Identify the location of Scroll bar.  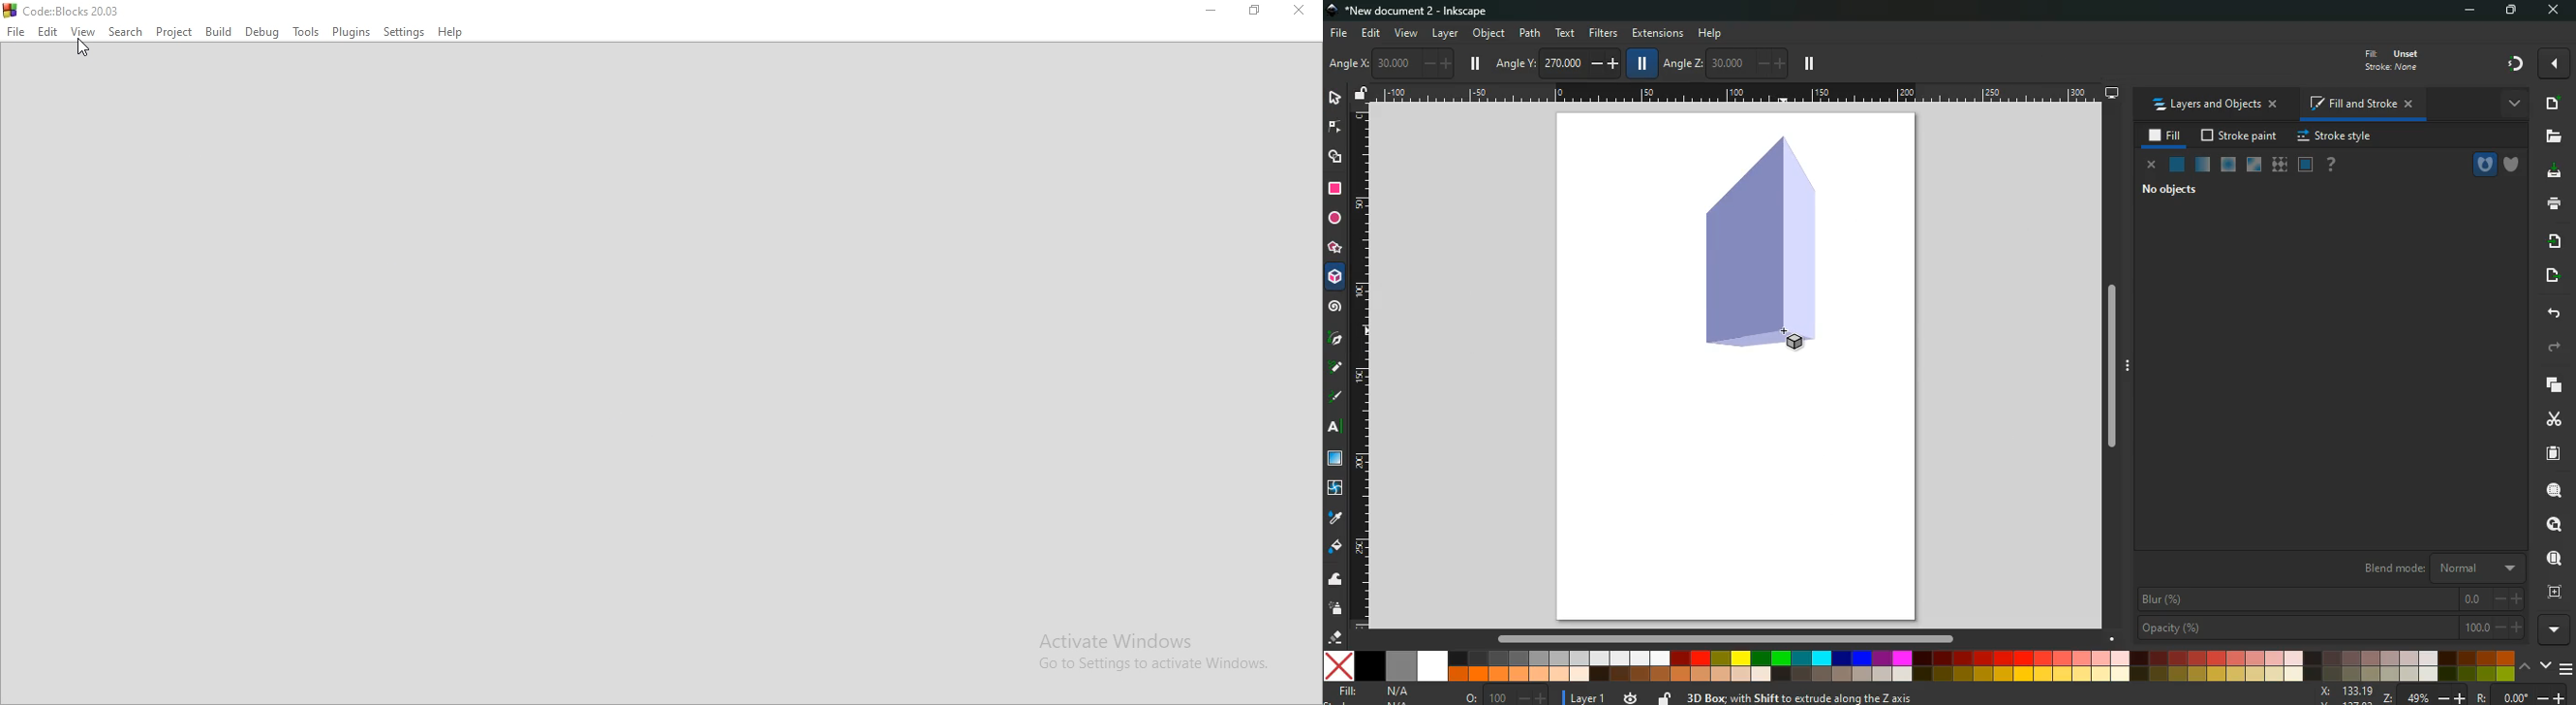
(2118, 368).